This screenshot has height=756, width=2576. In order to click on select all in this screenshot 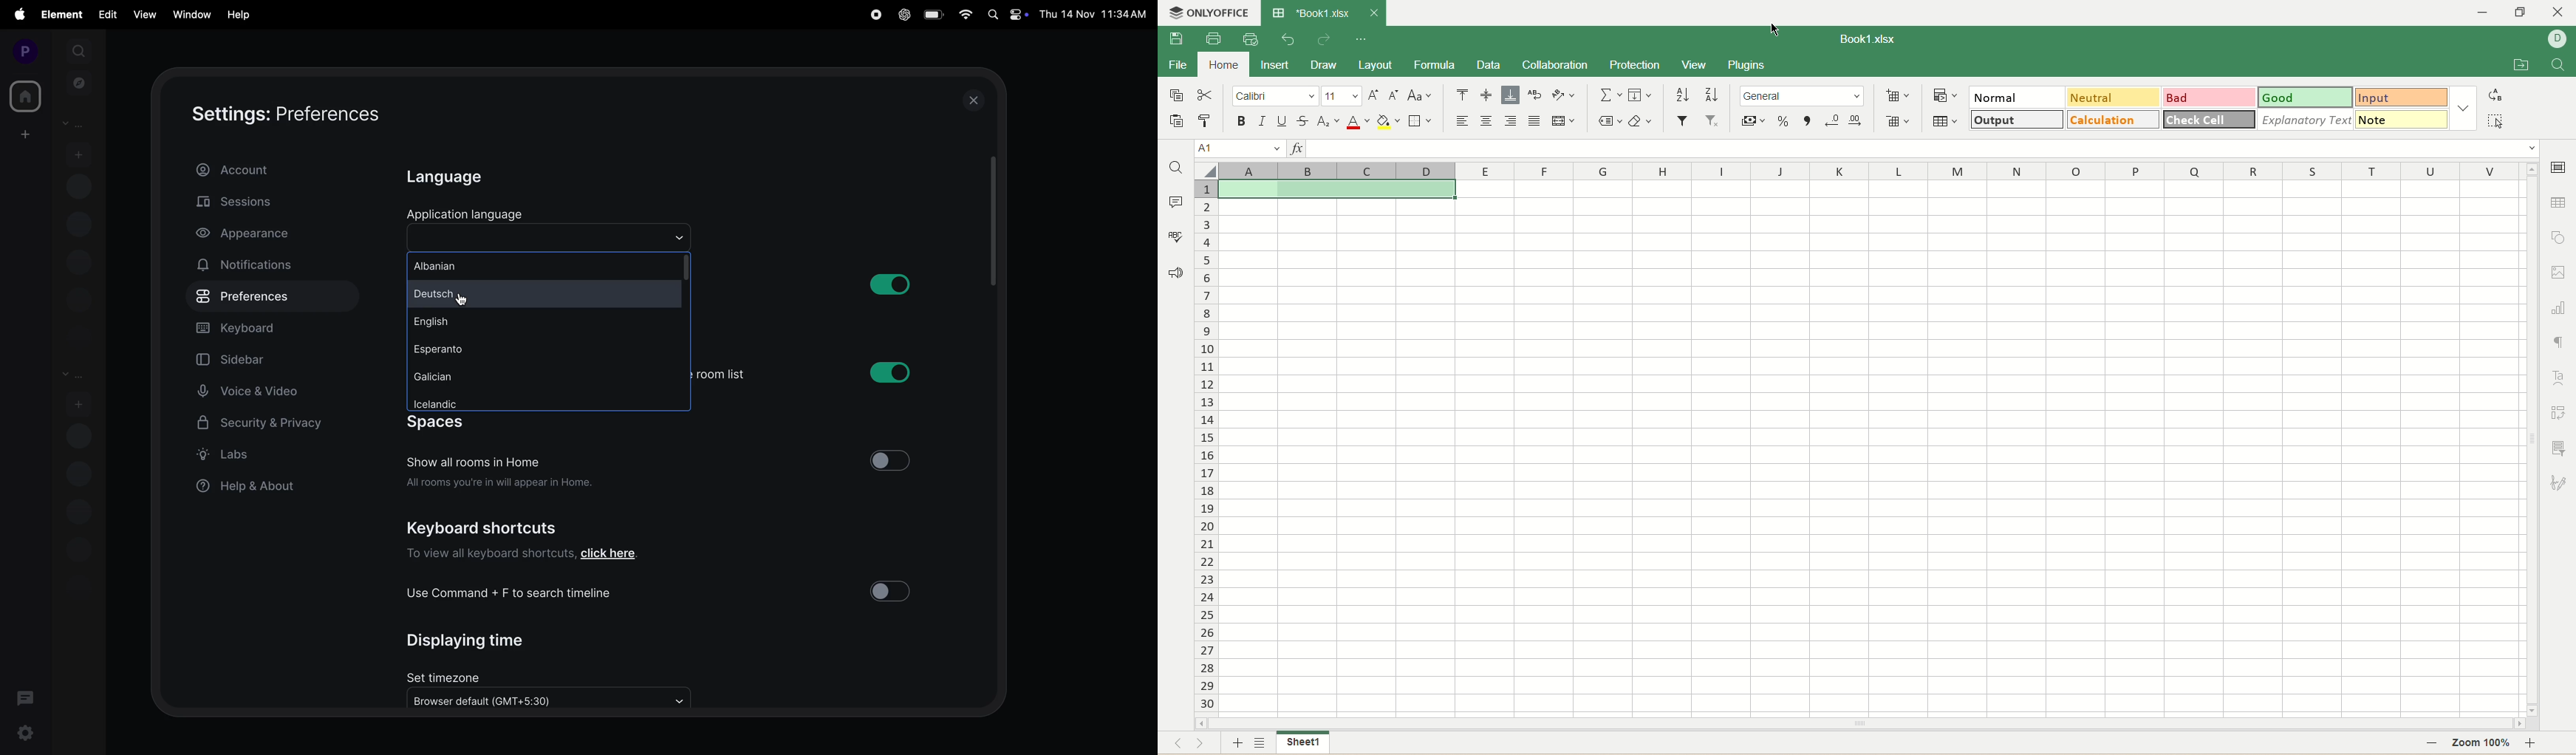, I will do `click(1207, 169)`.